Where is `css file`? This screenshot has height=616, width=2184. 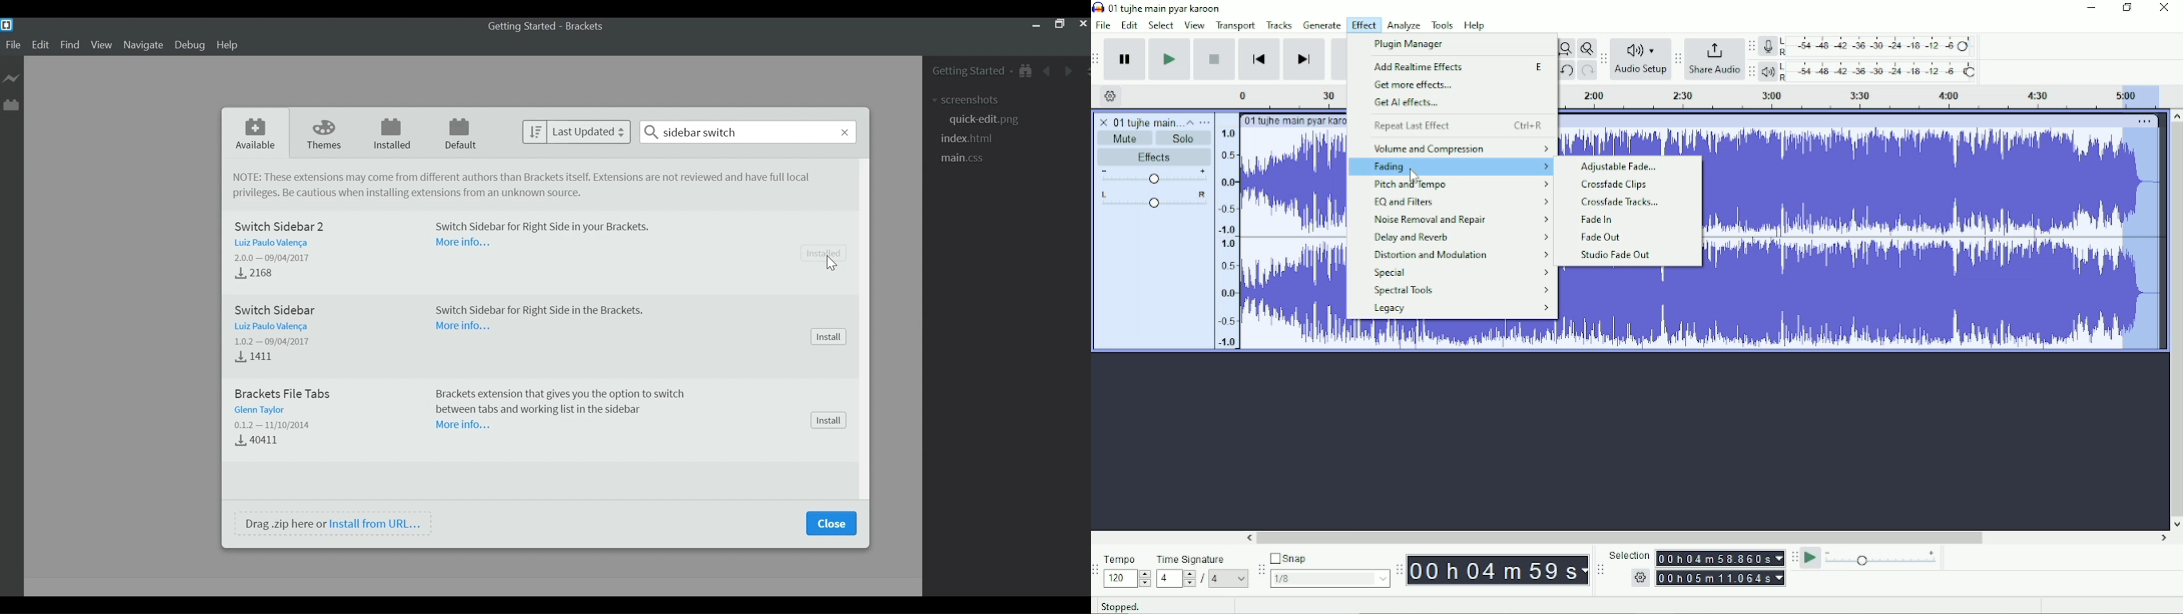
css file is located at coordinates (966, 159).